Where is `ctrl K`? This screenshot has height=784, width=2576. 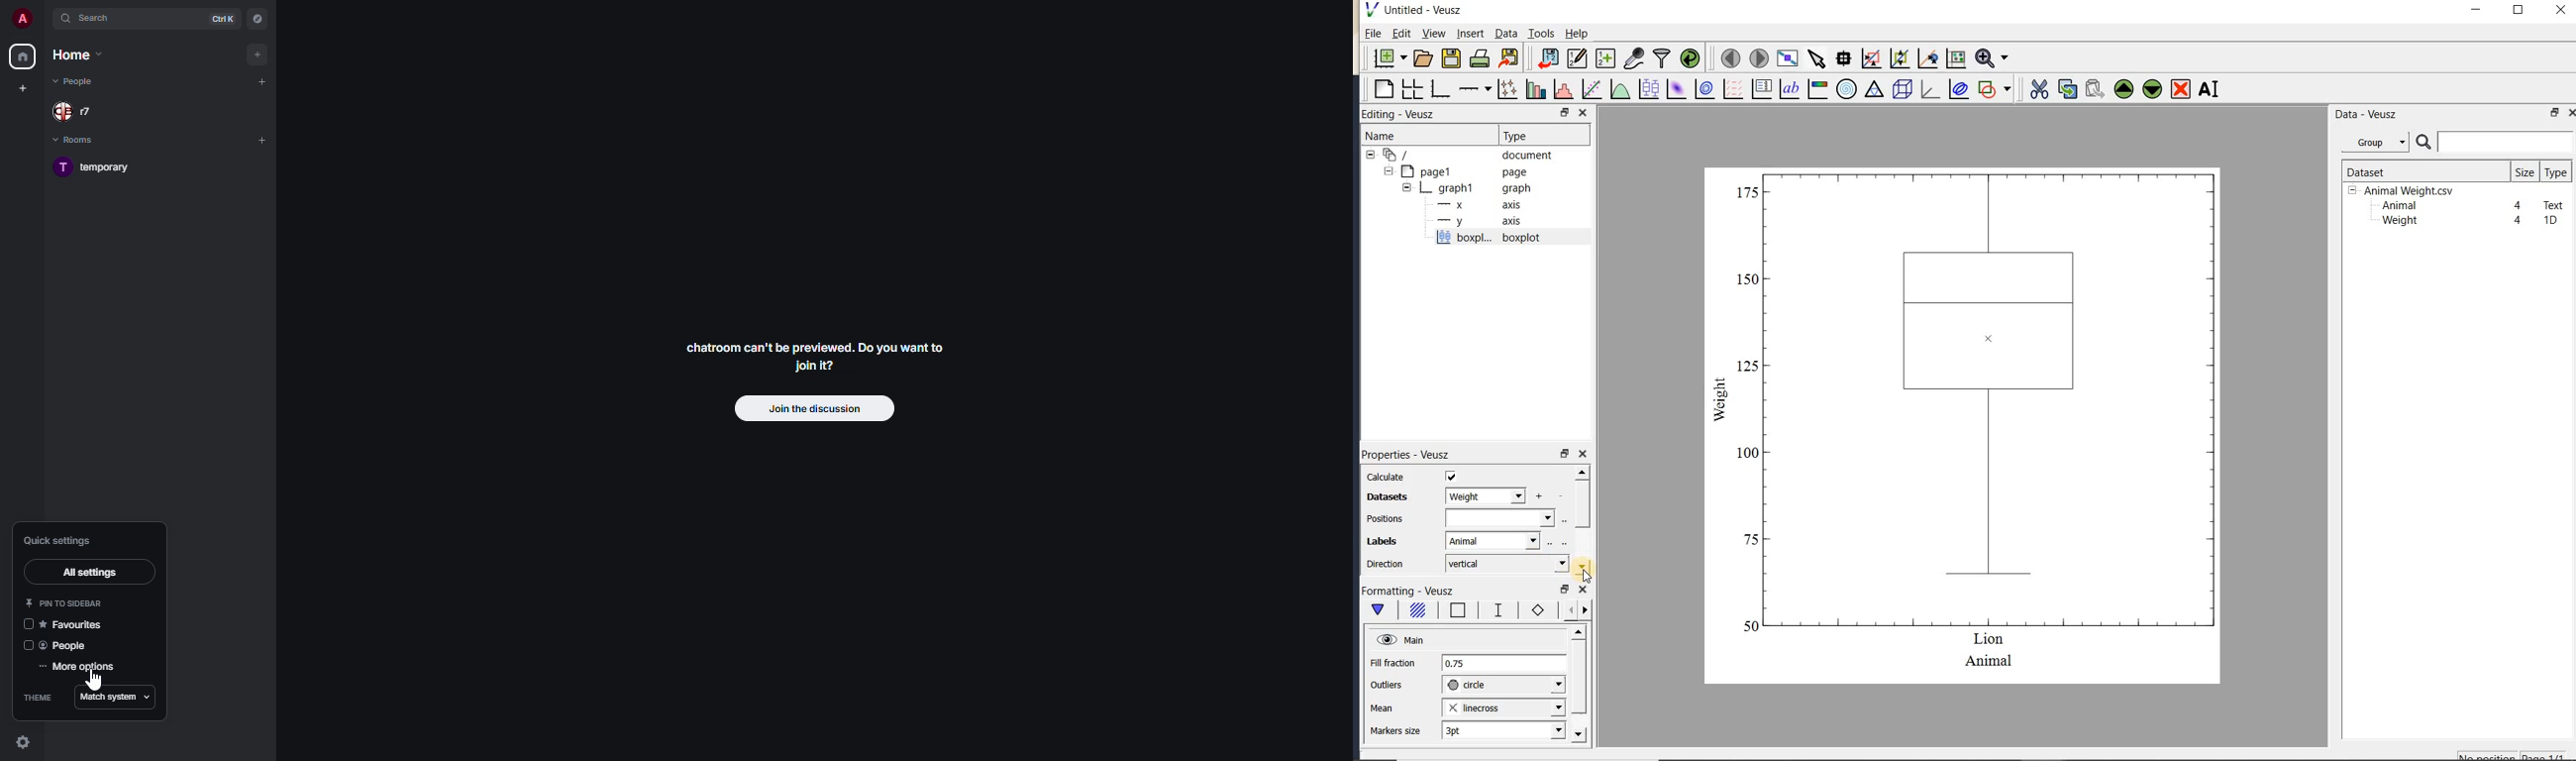 ctrl K is located at coordinates (223, 19).